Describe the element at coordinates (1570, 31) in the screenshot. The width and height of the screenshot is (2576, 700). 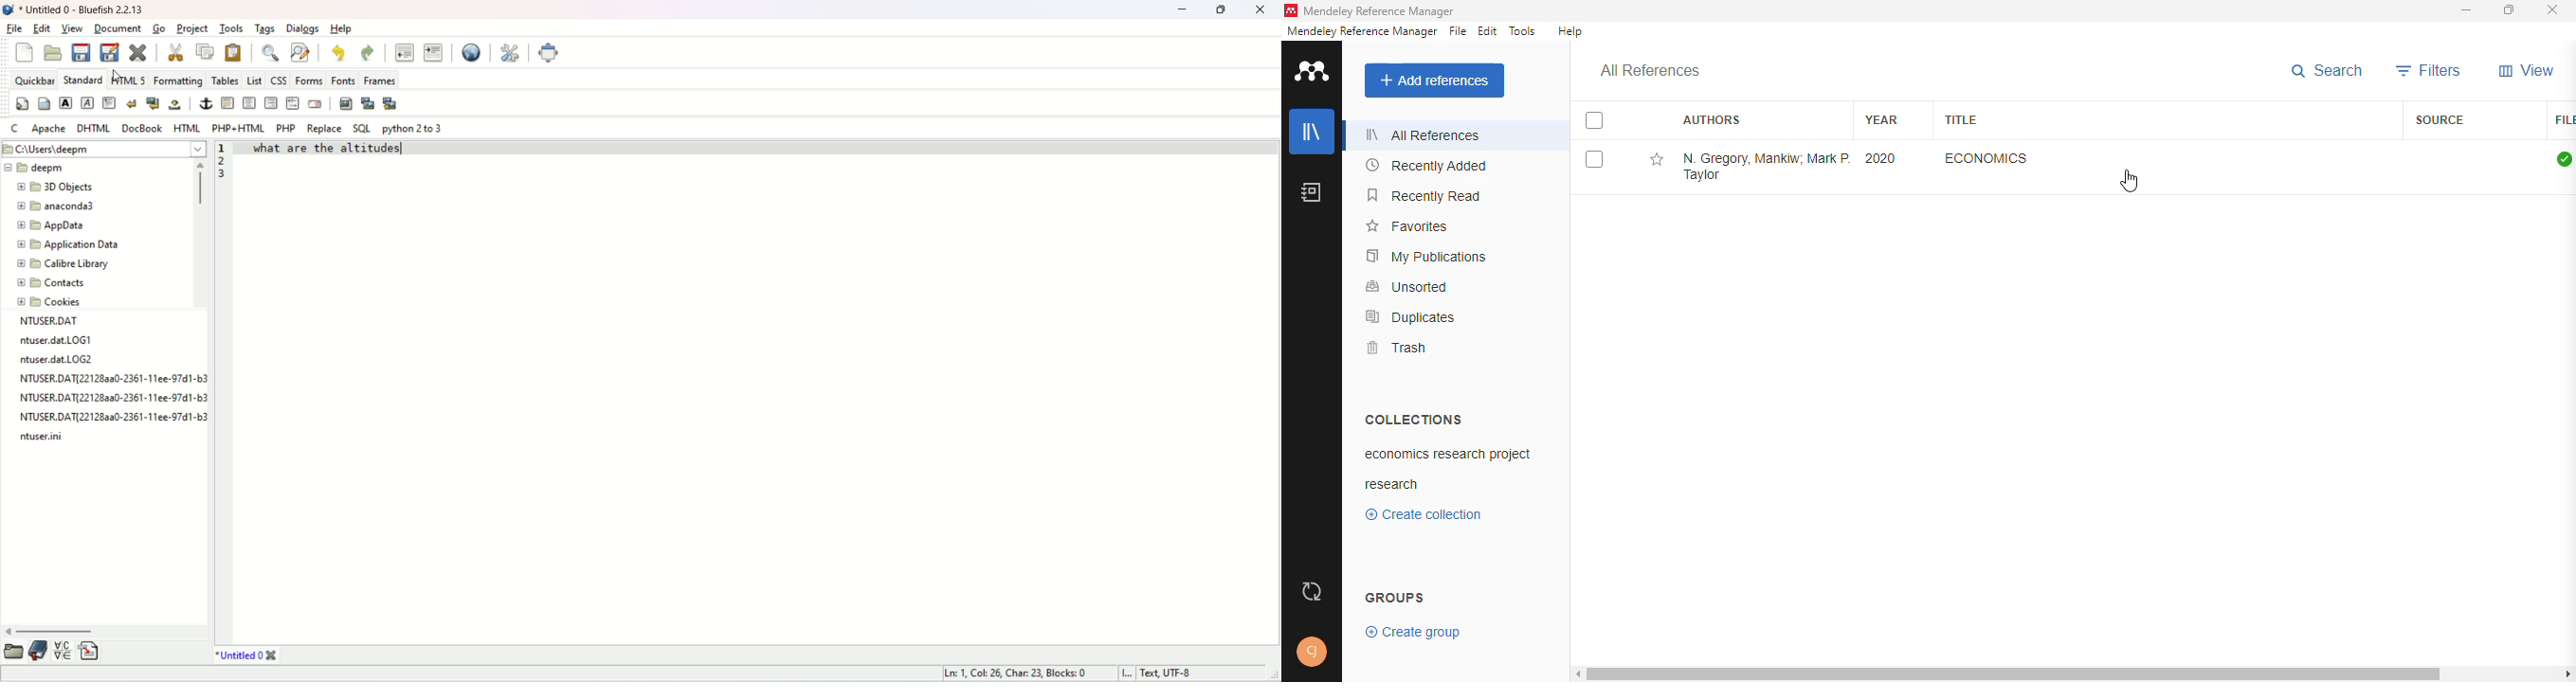
I see `help` at that location.